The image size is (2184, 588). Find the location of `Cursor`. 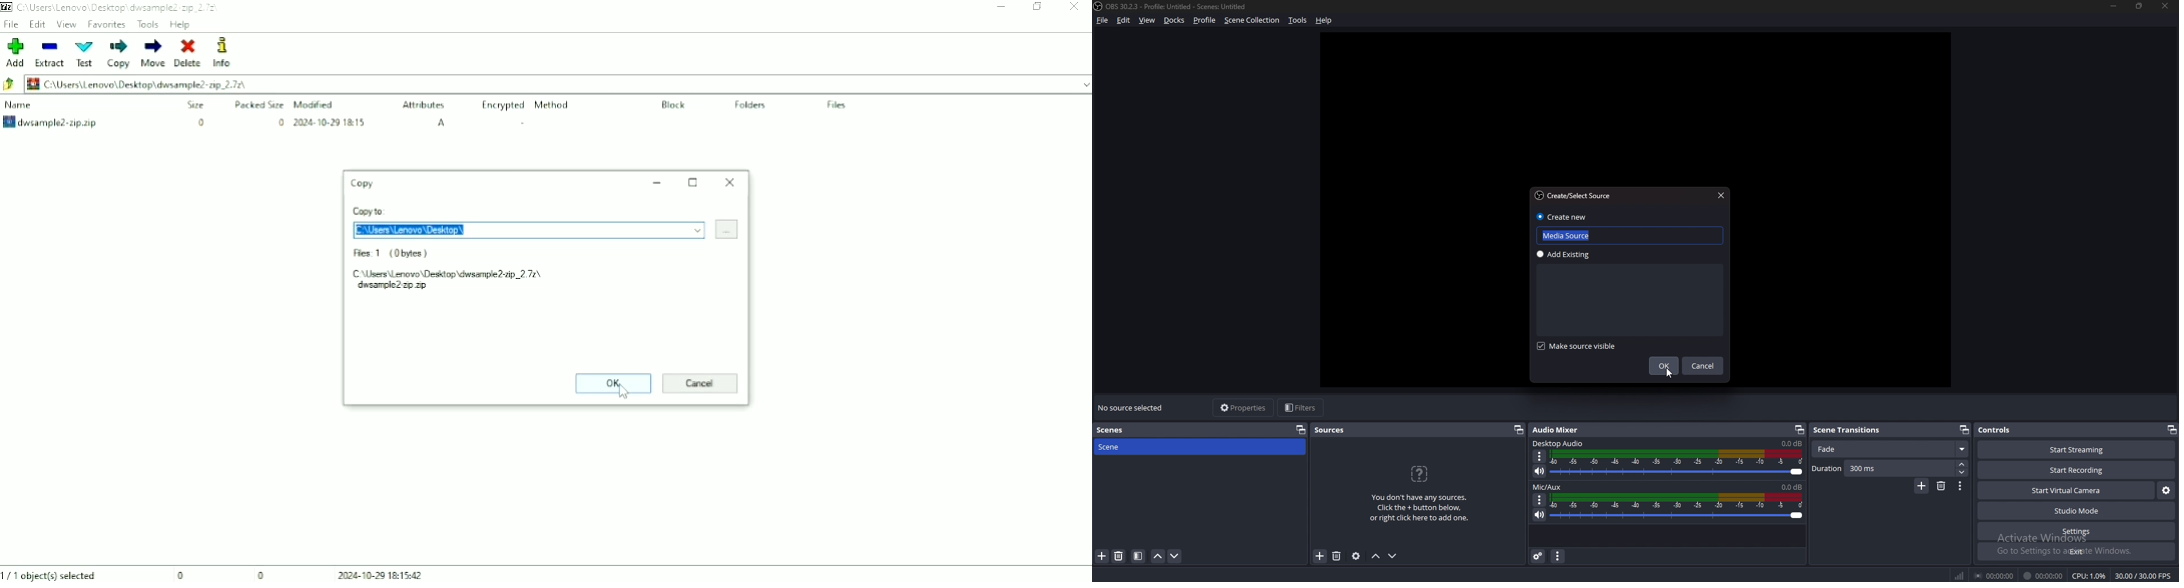

Cursor is located at coordinates (626, 392).